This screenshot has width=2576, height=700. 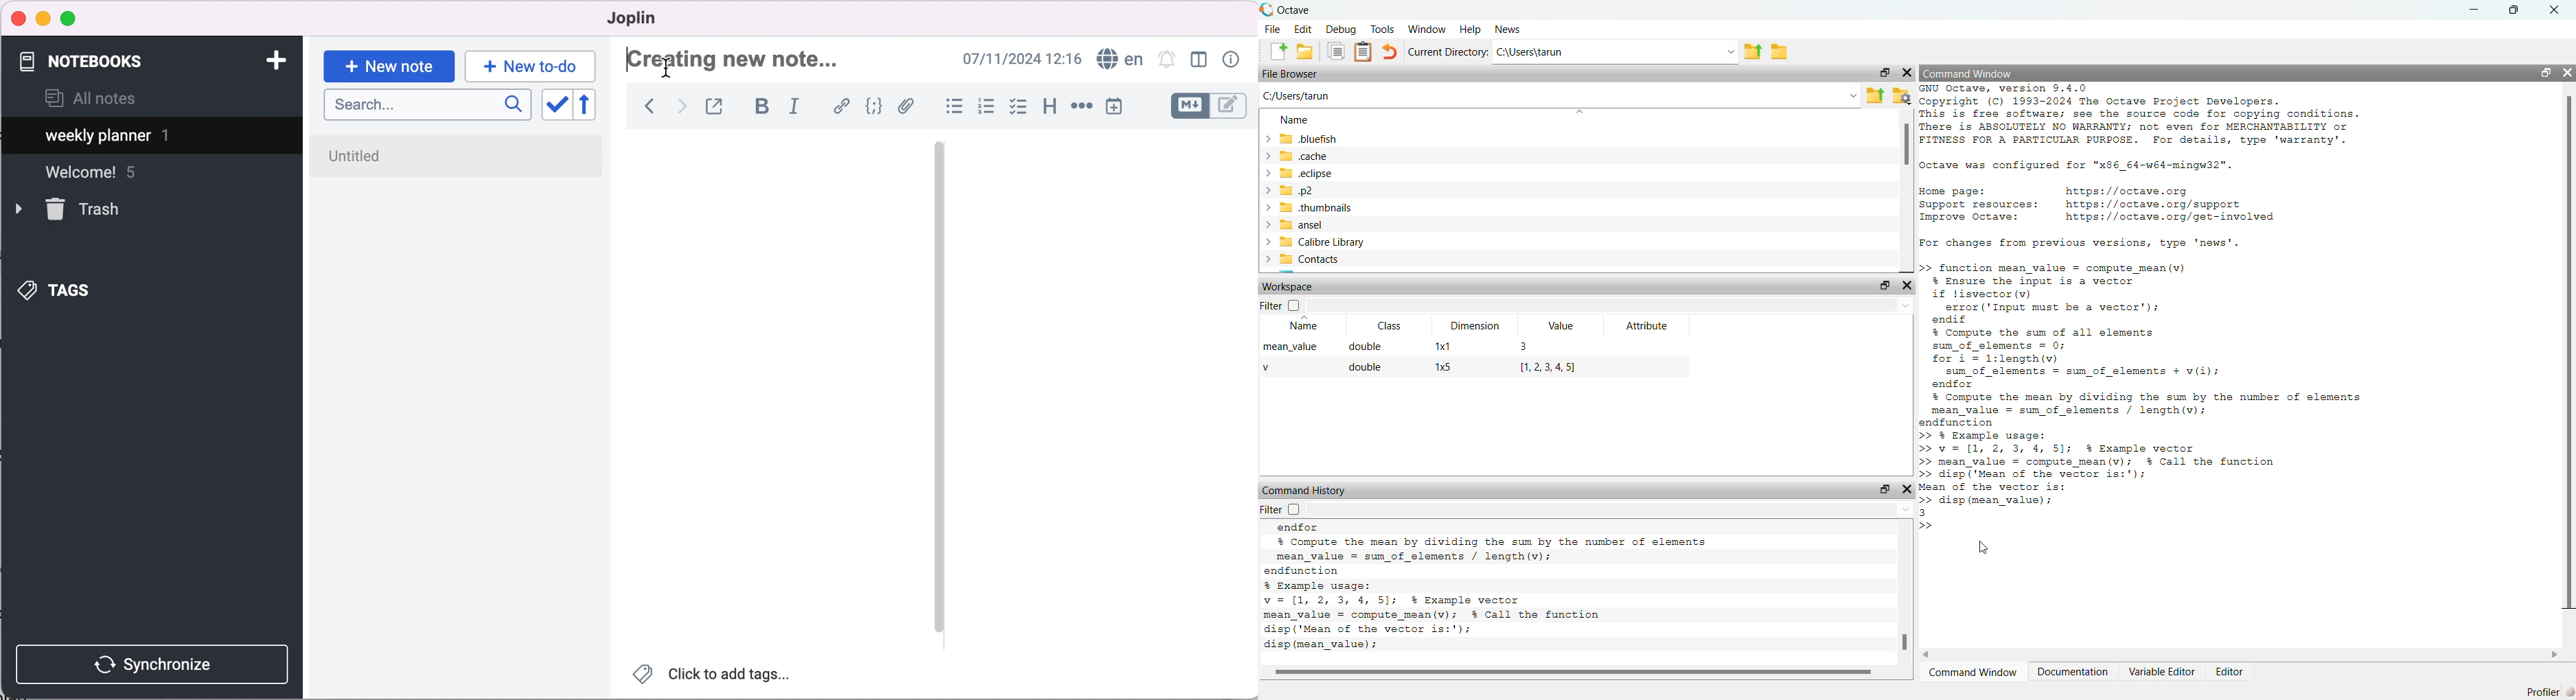 What do you see at coordinates (777, 391) in the screenshot?
I see `blank canvas` at bounding box center [777, 391].